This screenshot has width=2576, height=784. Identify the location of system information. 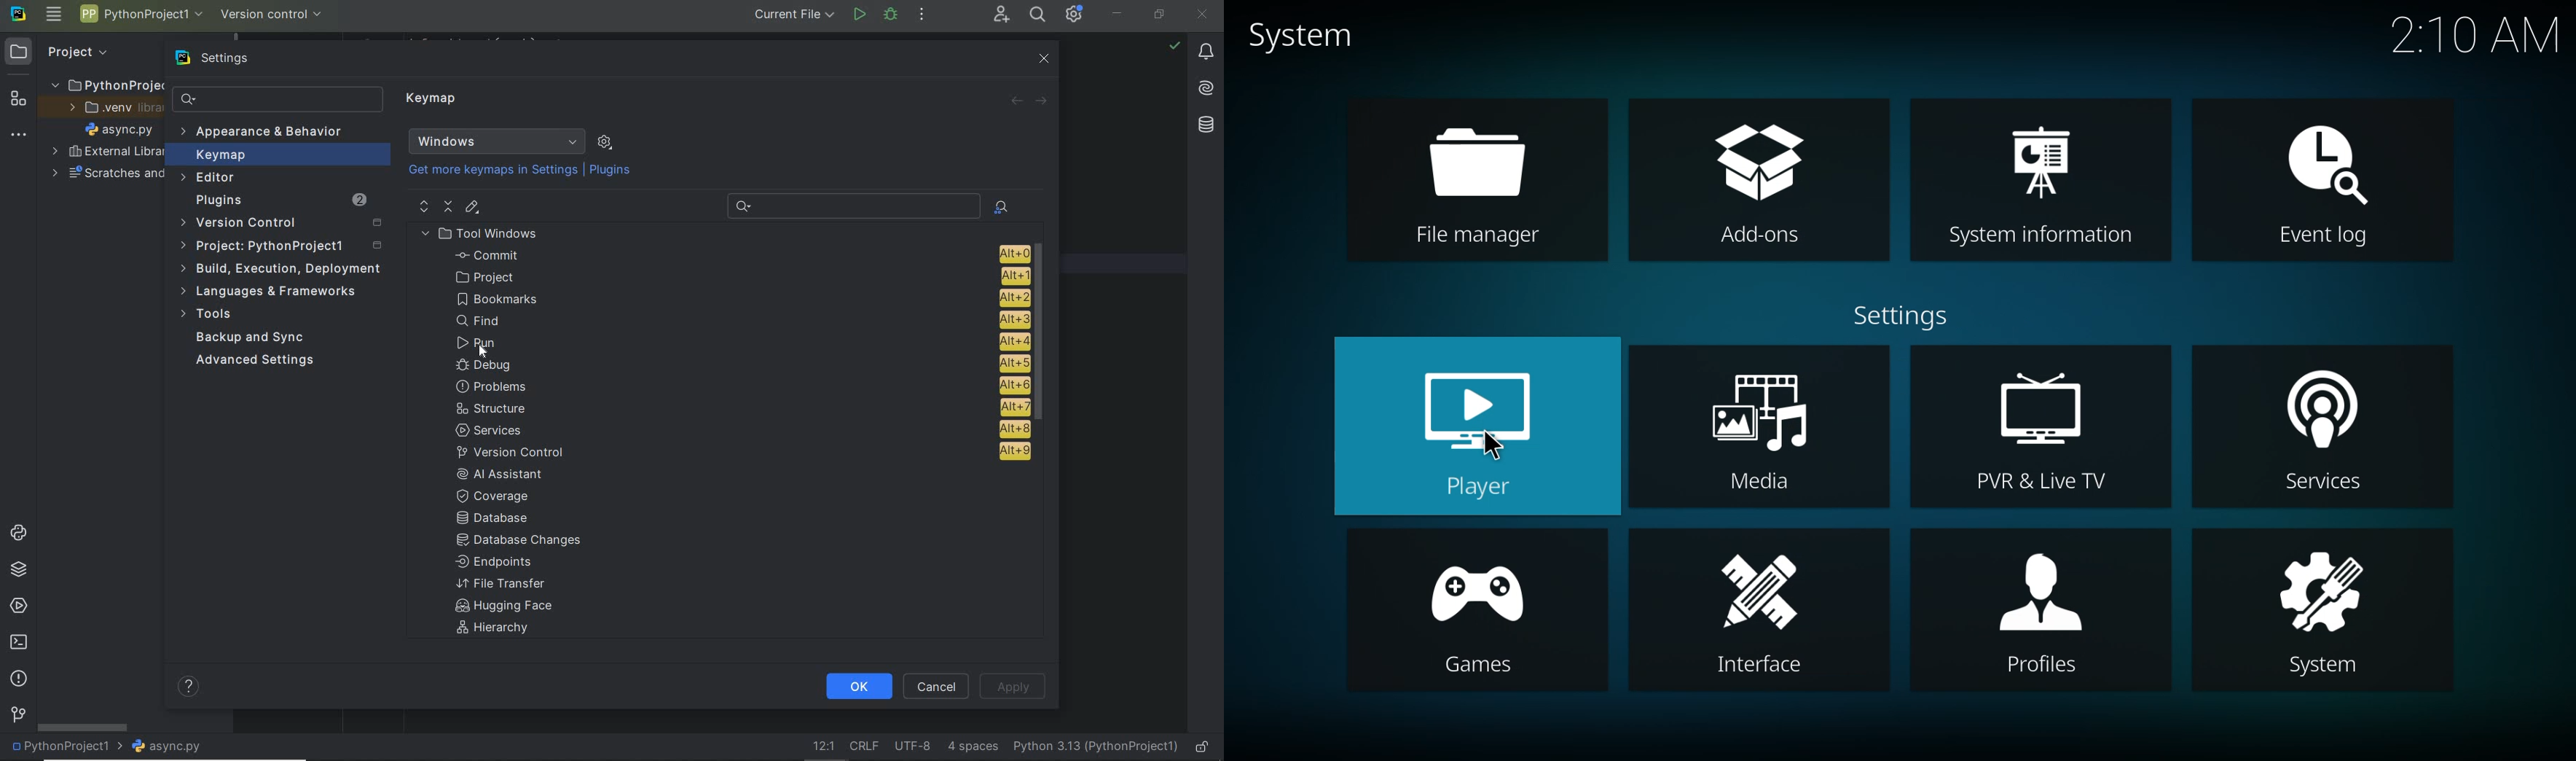
(2044, 176).